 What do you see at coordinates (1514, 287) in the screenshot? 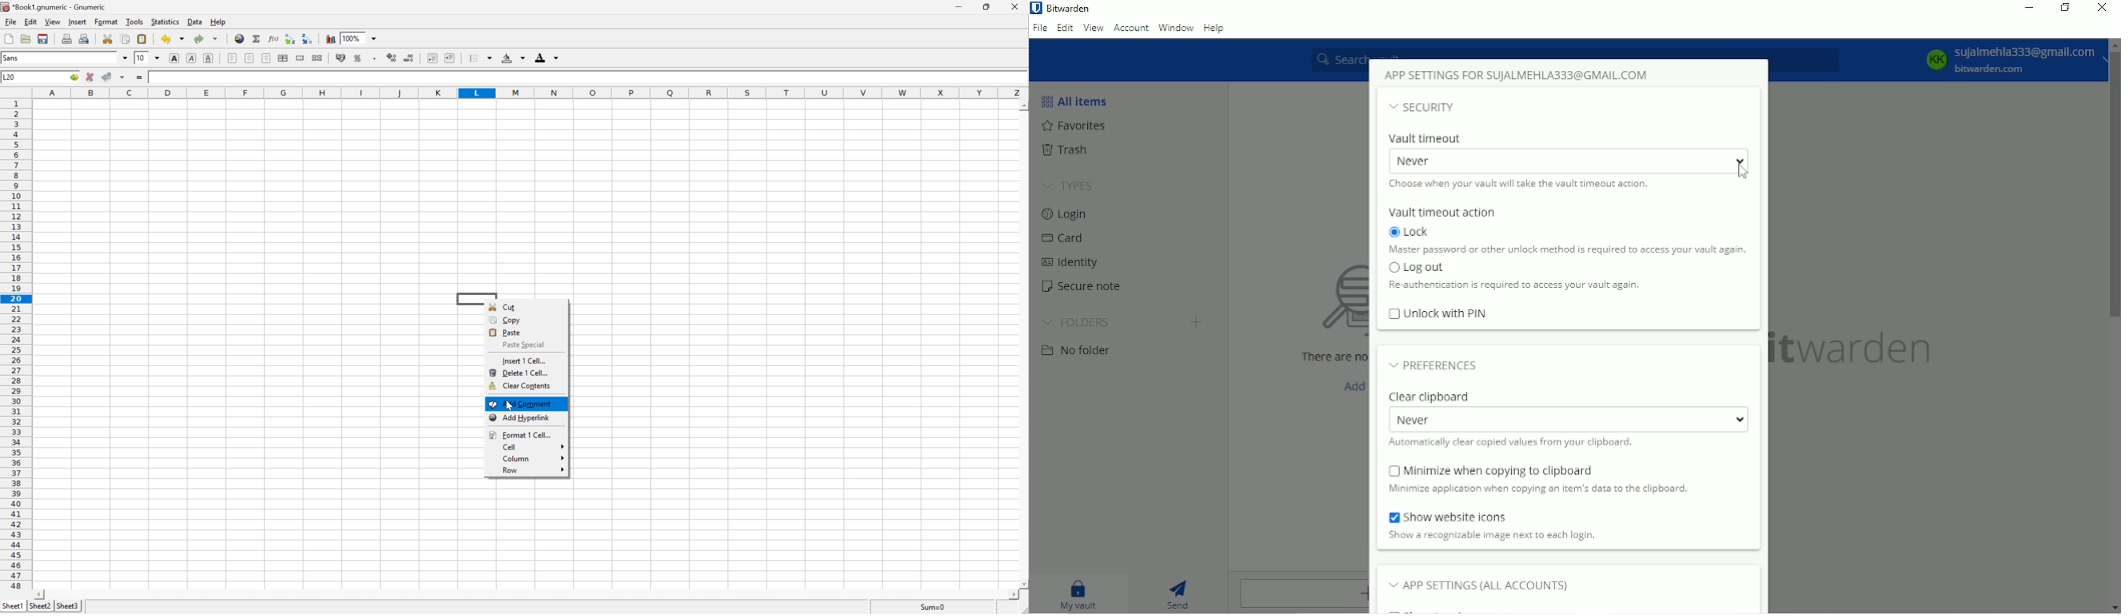
I see `Reauthentication is required to access your vault again.` at bounding box center [1514, 287].